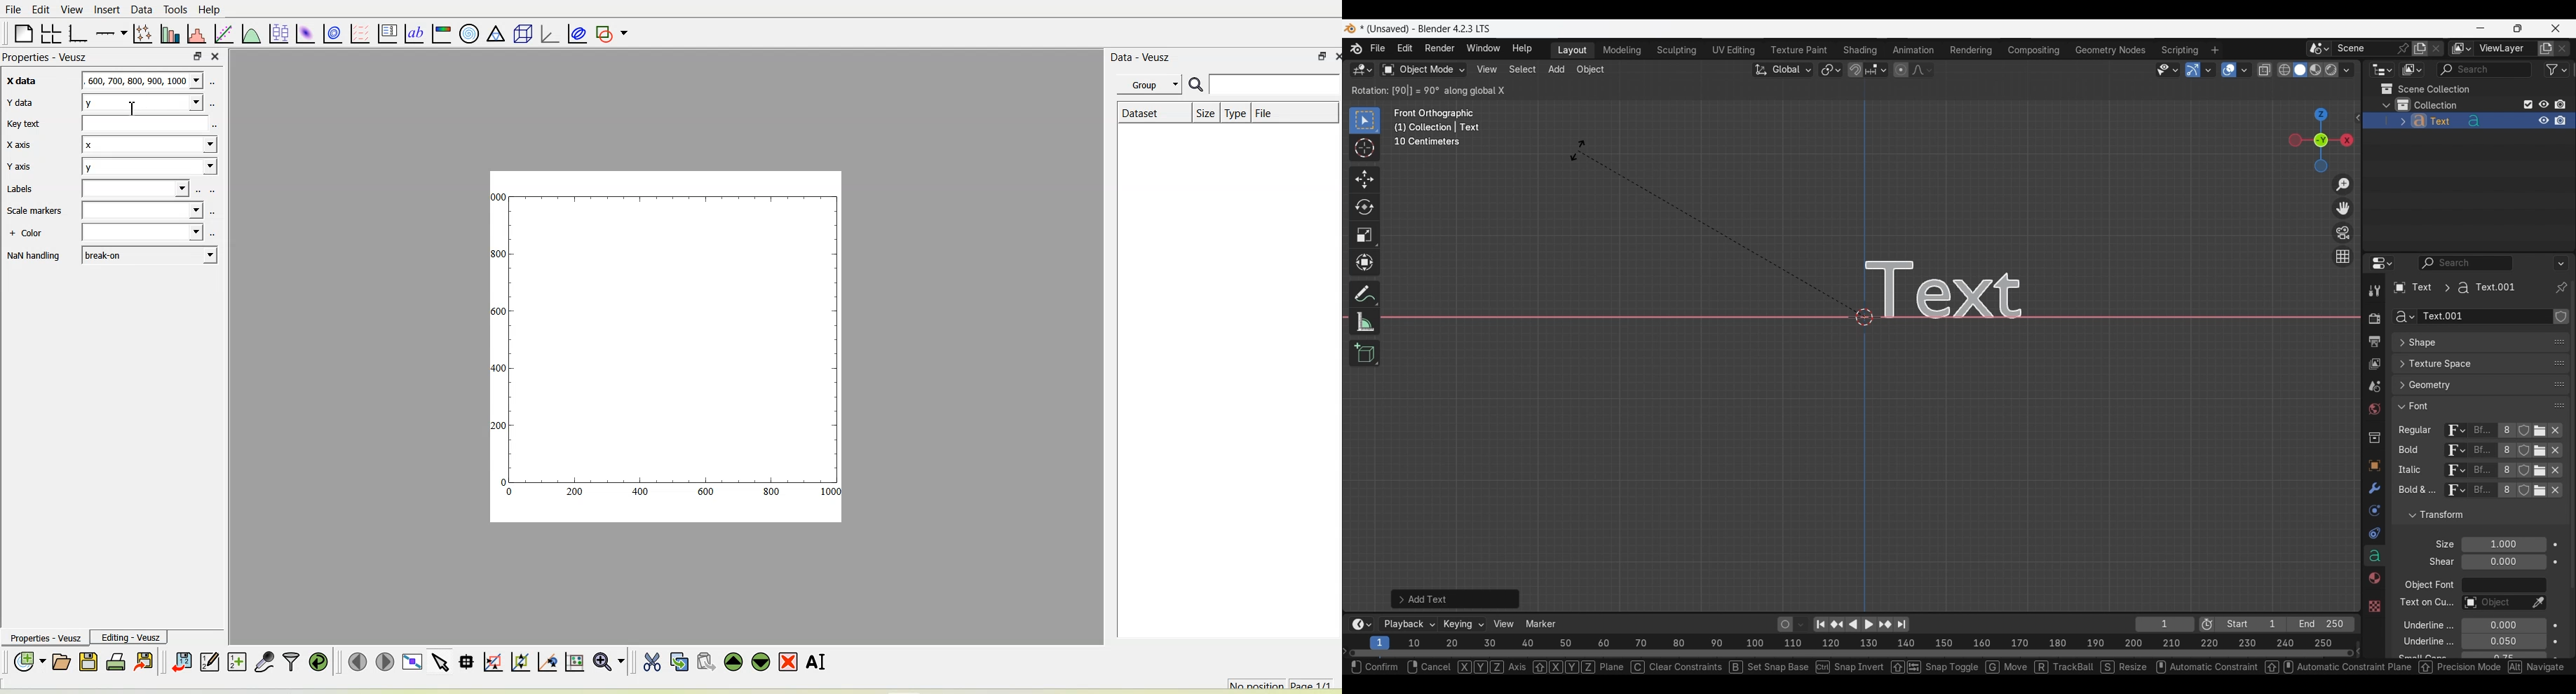 The height and width of the screenshot is (700, 2576). What do you see at coordinates (89, 662) in the screenshot?
I see `Save the document` at bounding box center [89, 662].